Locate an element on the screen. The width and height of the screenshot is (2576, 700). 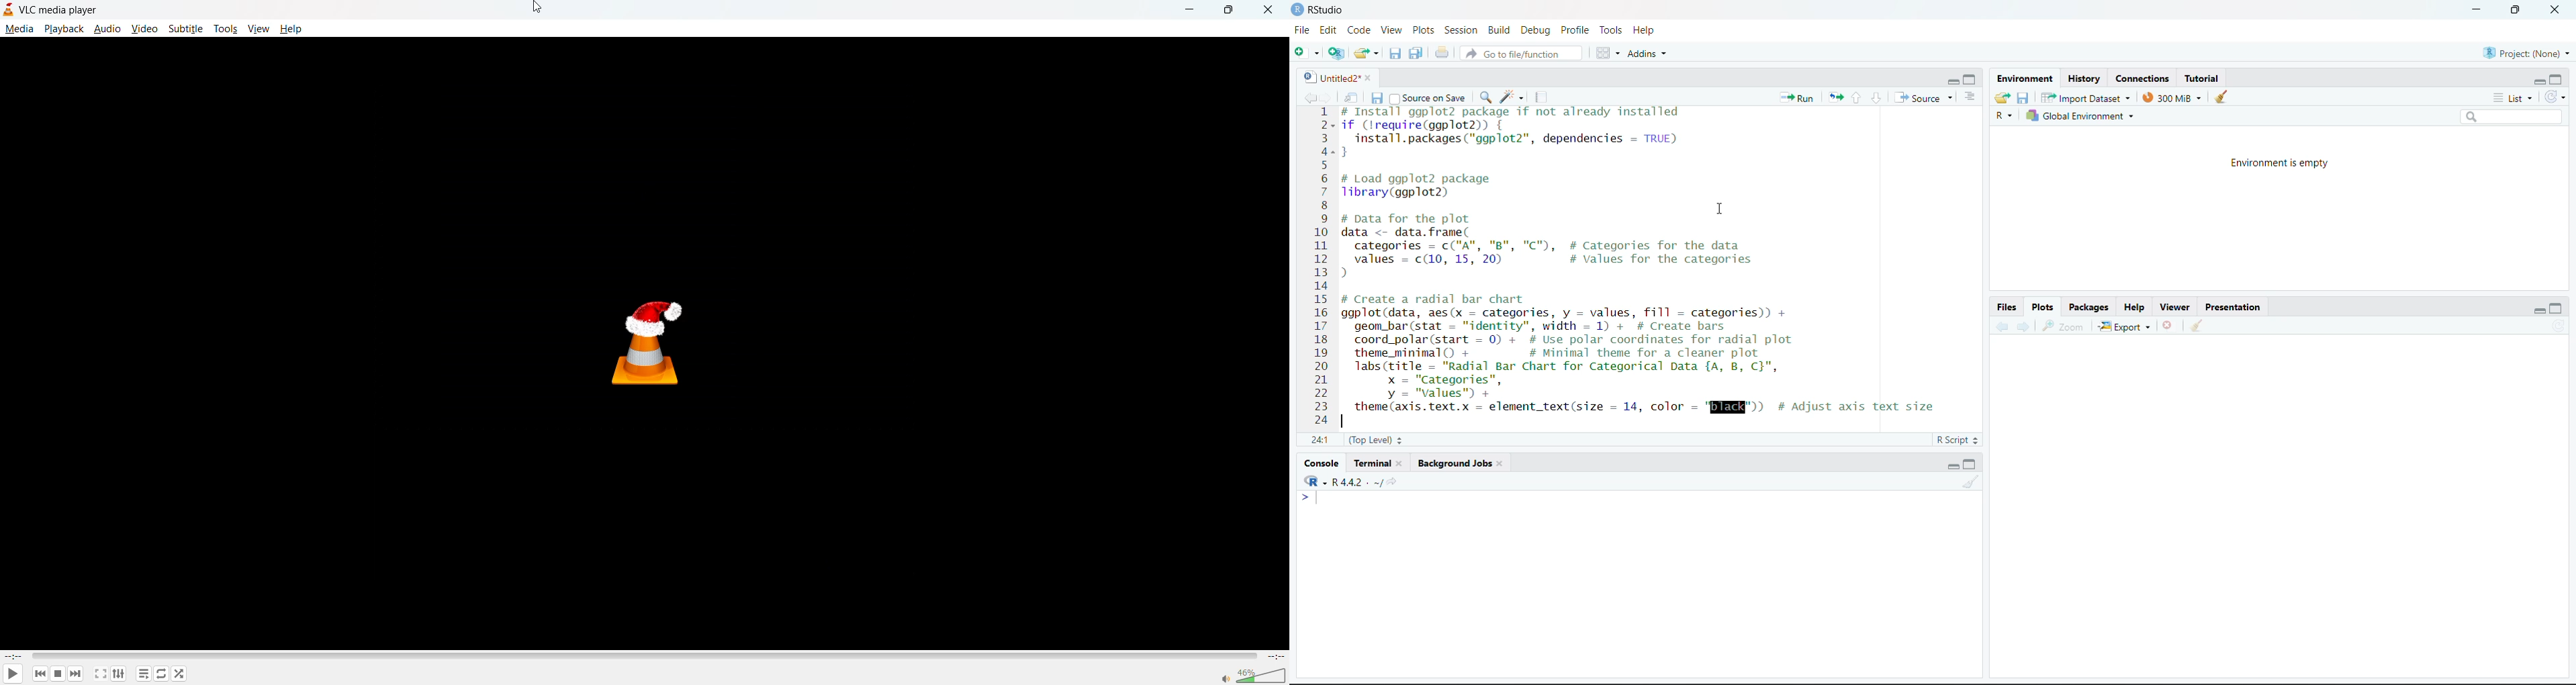
hide console is located at coordinates (1972, 463).